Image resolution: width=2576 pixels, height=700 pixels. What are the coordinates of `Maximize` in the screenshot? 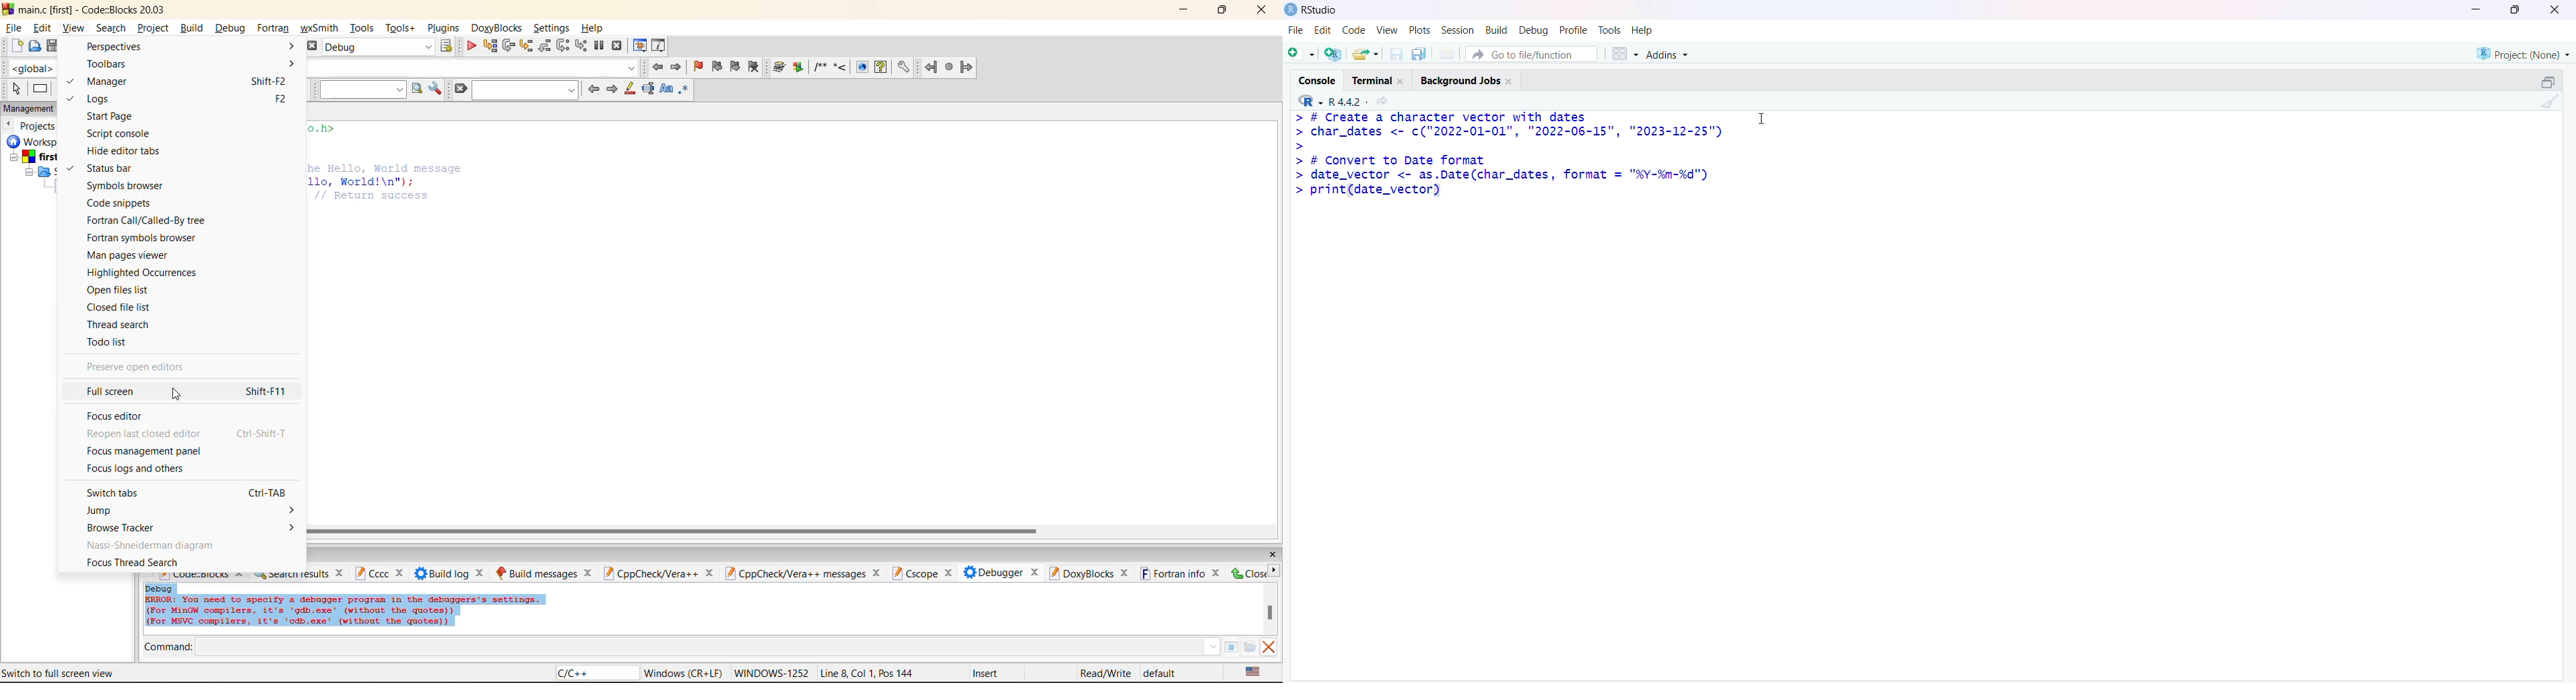 It's located at (2515, 9).